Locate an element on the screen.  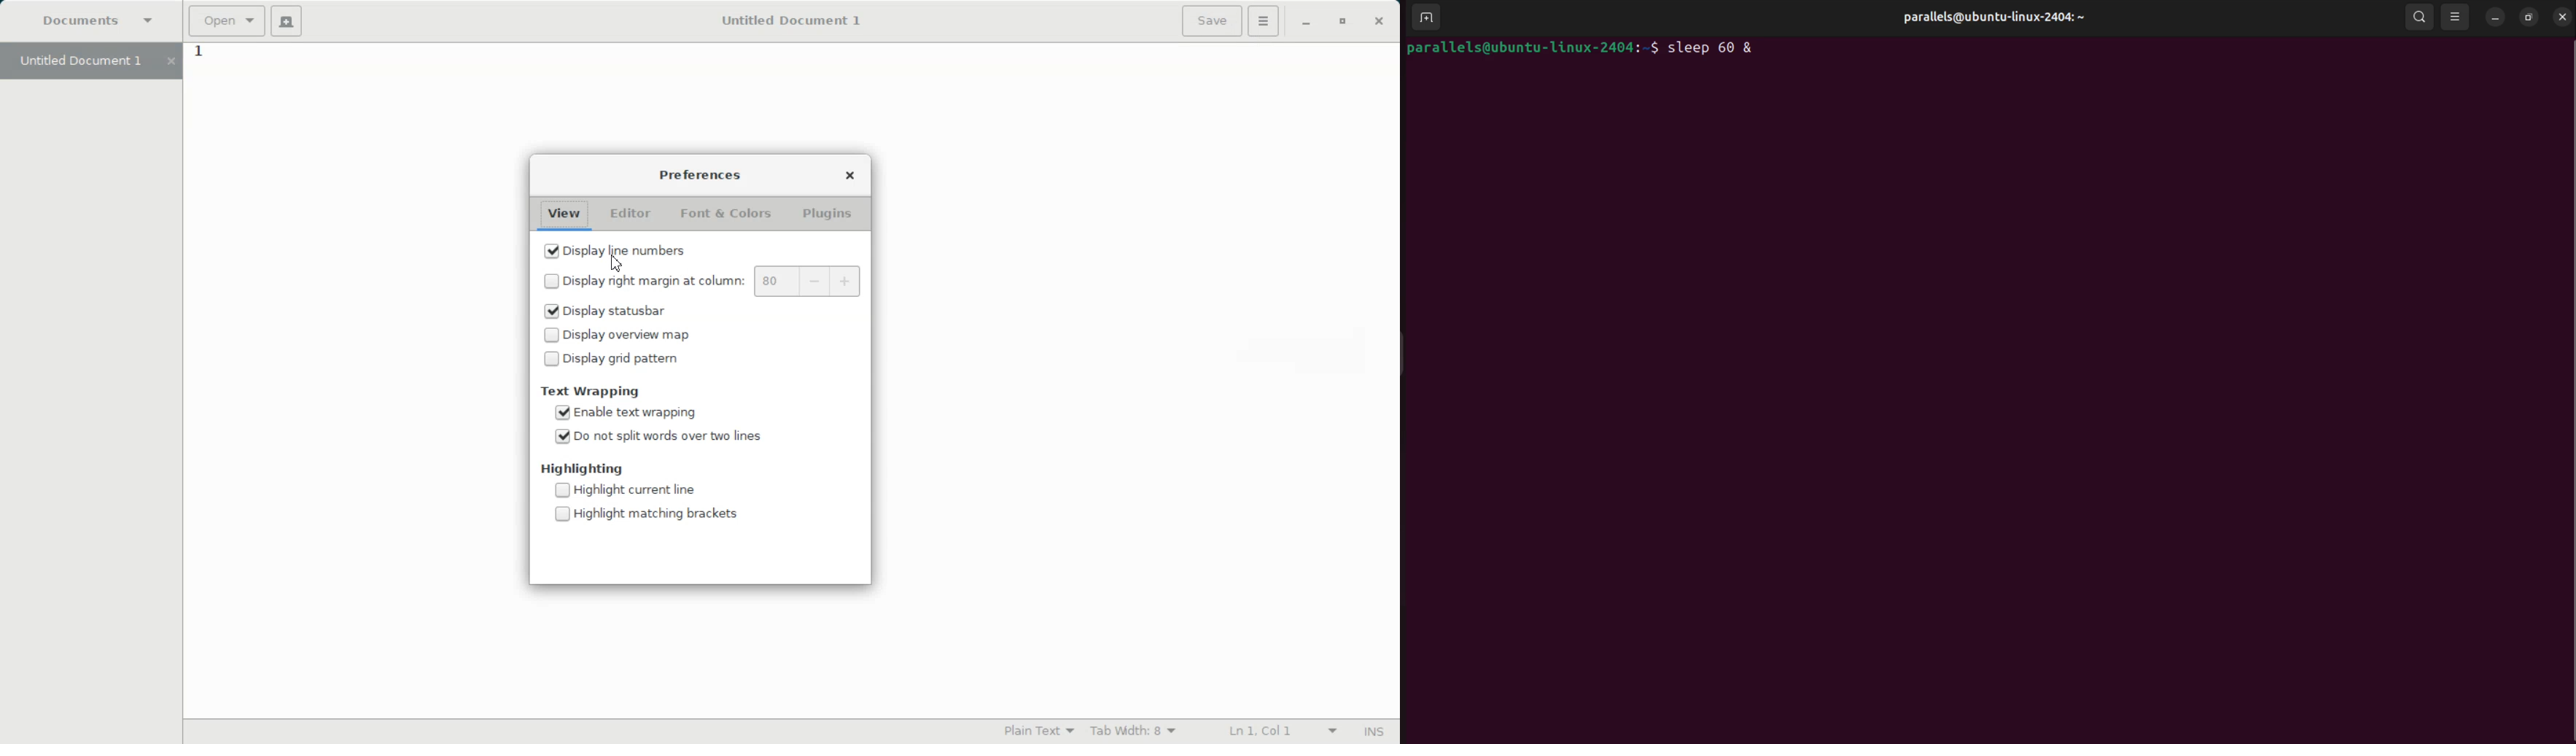
Hamburger setting is located at coordinates (1264, 21).